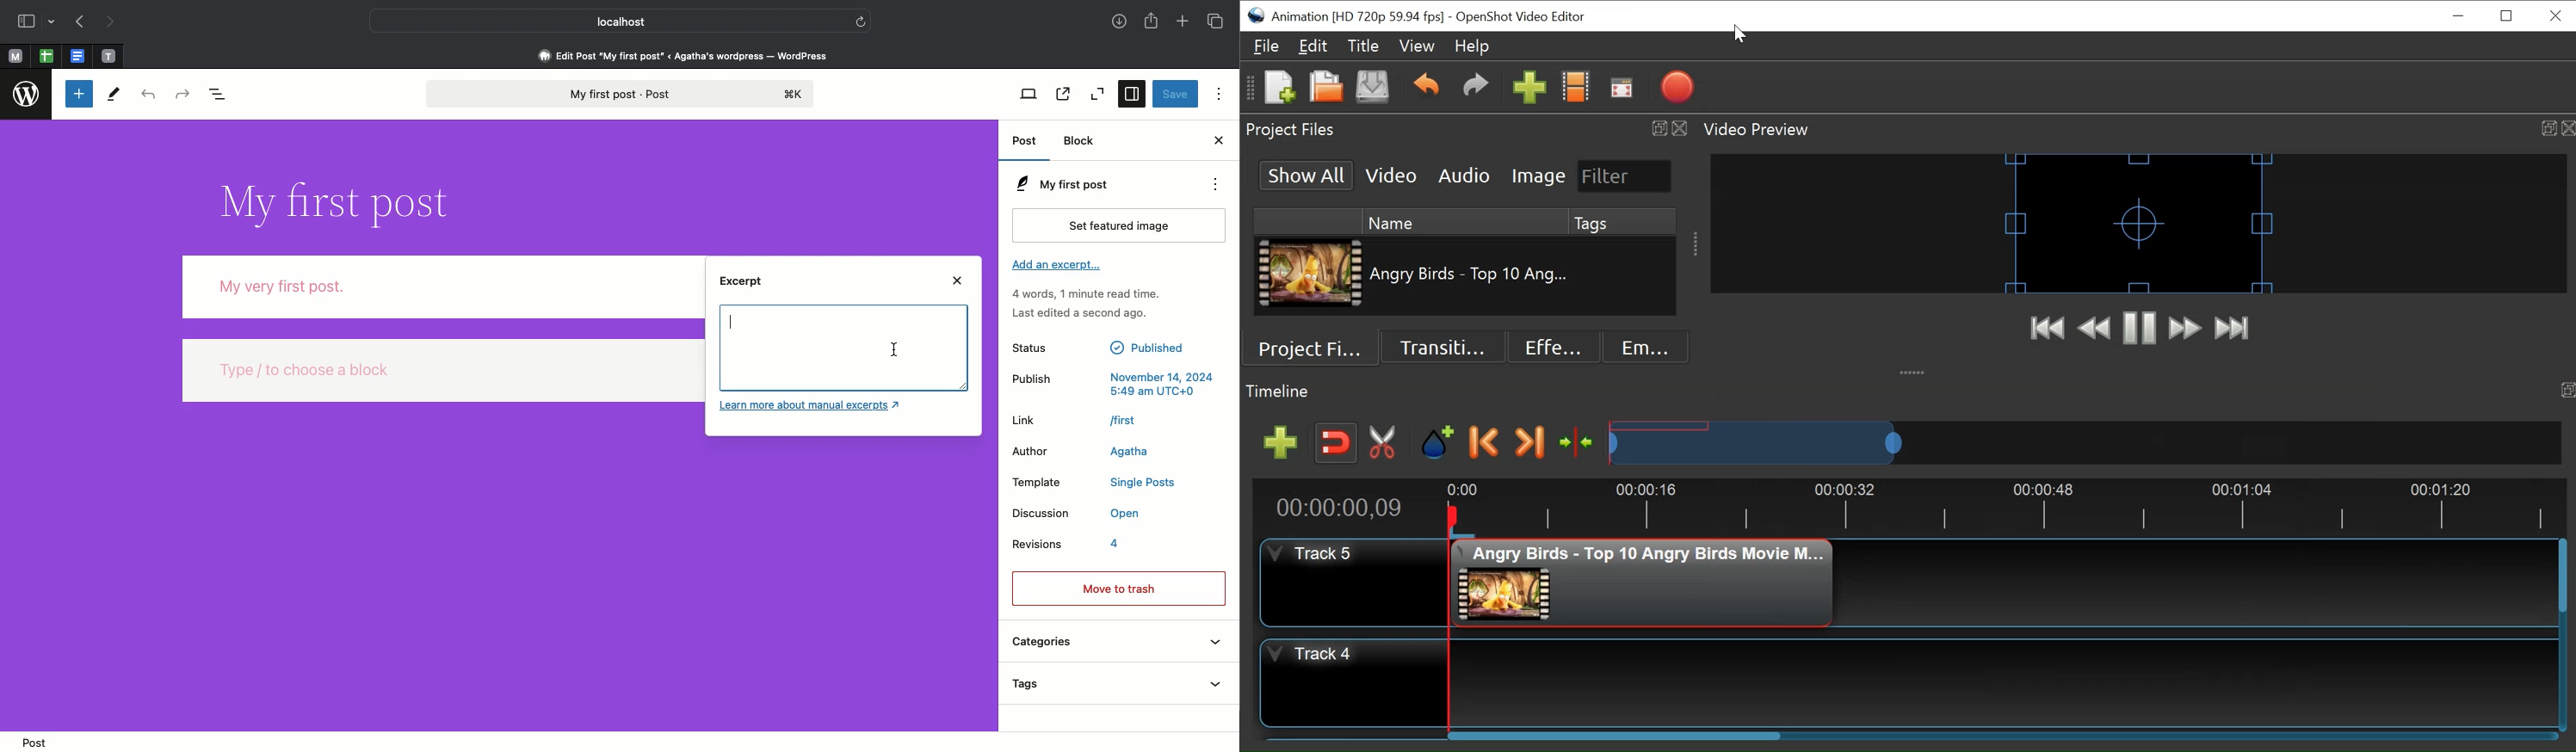  I want to click on New Project, so click(1278, 86).